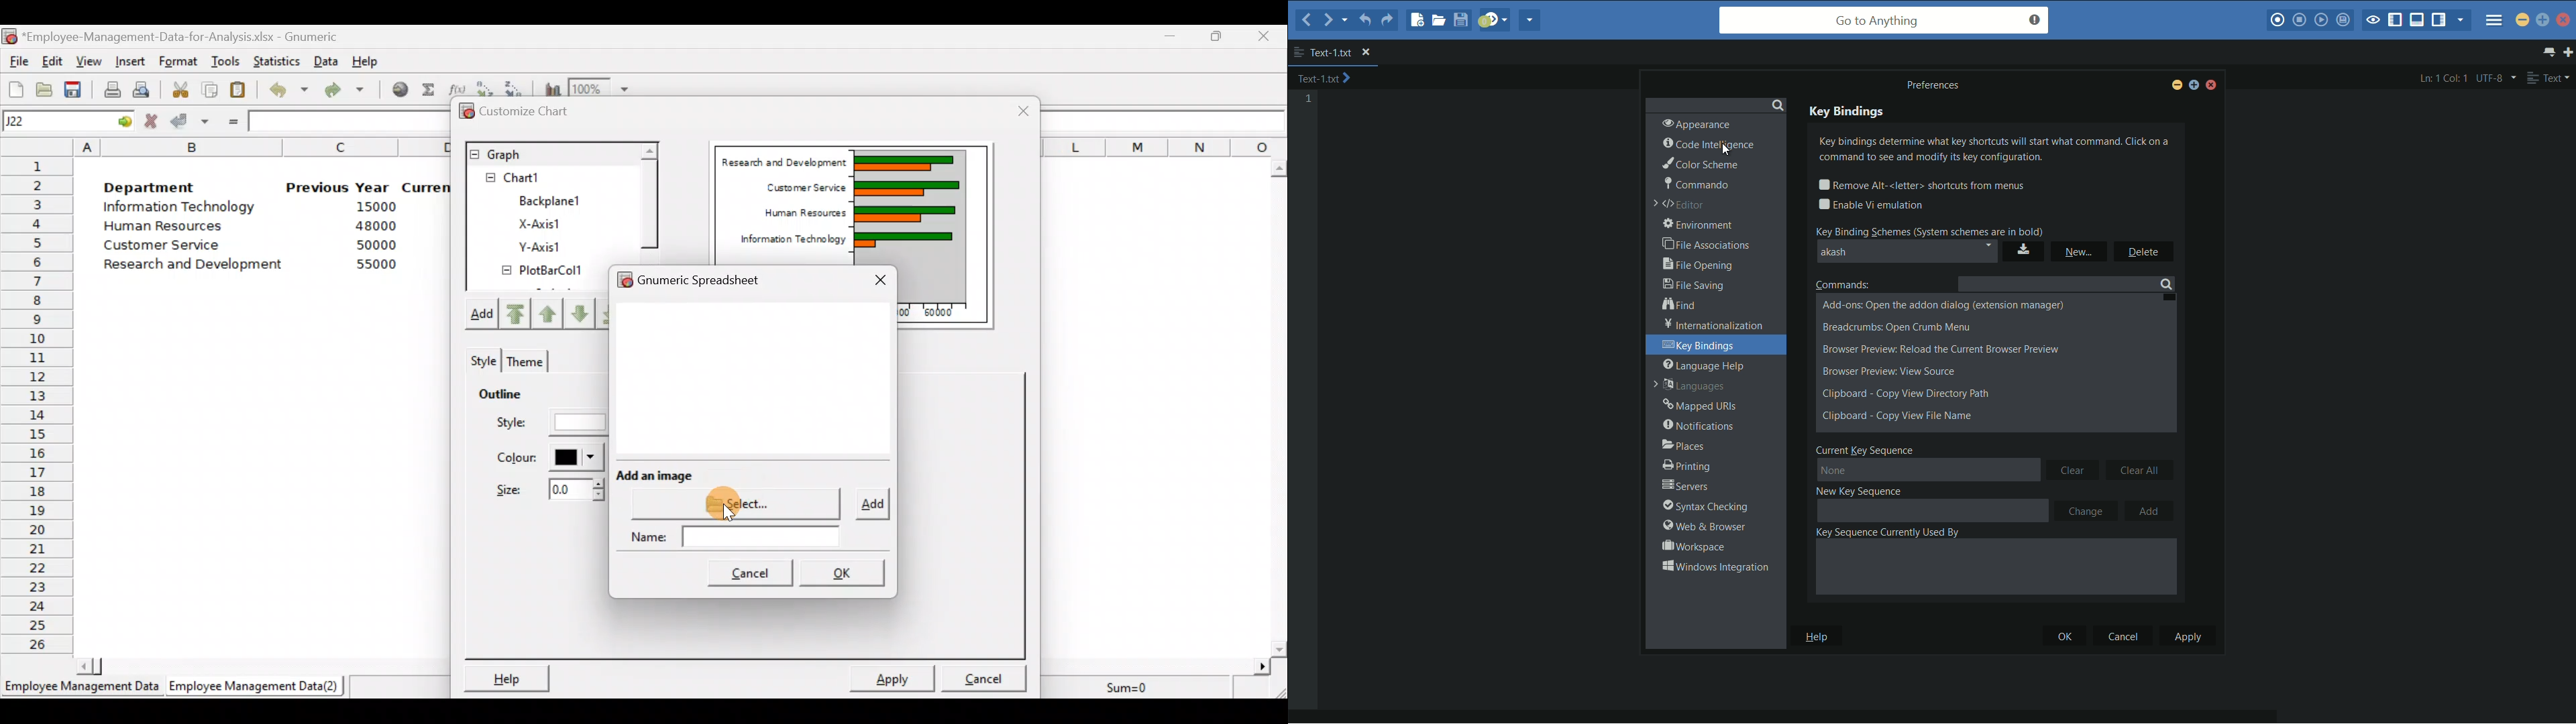 Image resolution: width=2576 pixels, height=728 pixels. Describe the element at coordinates (543, 272) in the screenshot. I see `PlotBarCol1` at that location.